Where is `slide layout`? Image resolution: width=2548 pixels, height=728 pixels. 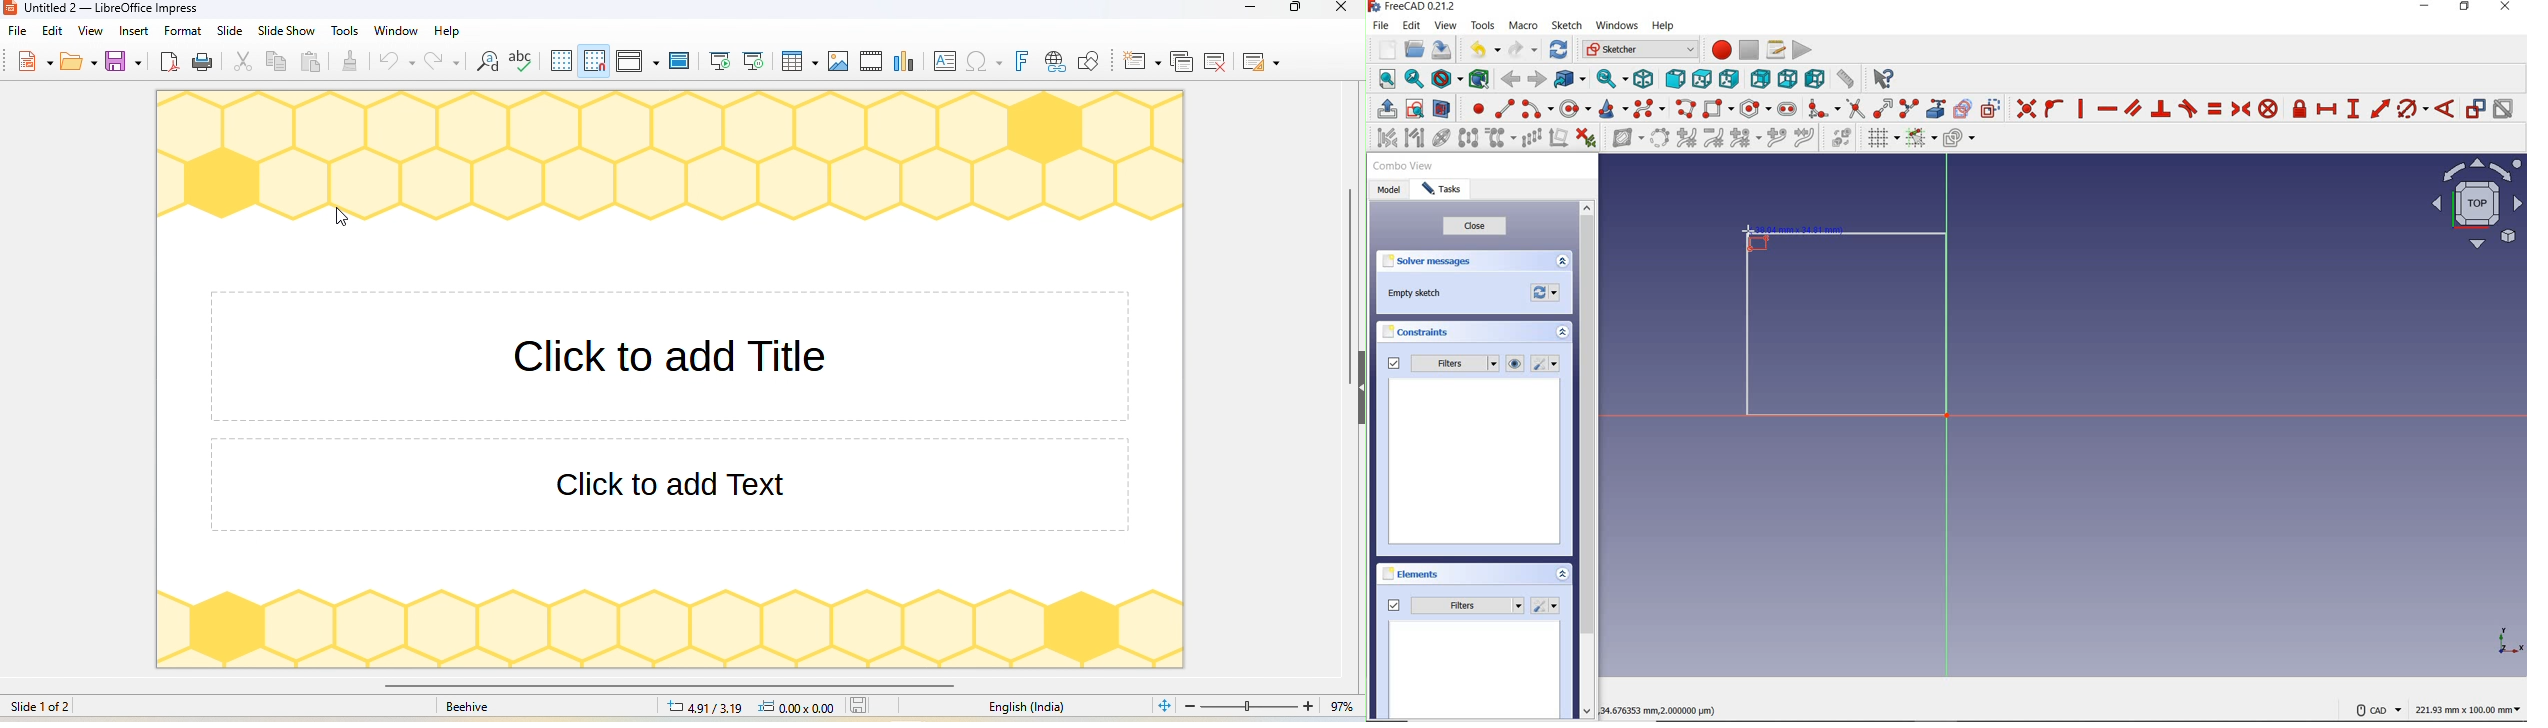
slide layout is located at coordinates (1260, 63).